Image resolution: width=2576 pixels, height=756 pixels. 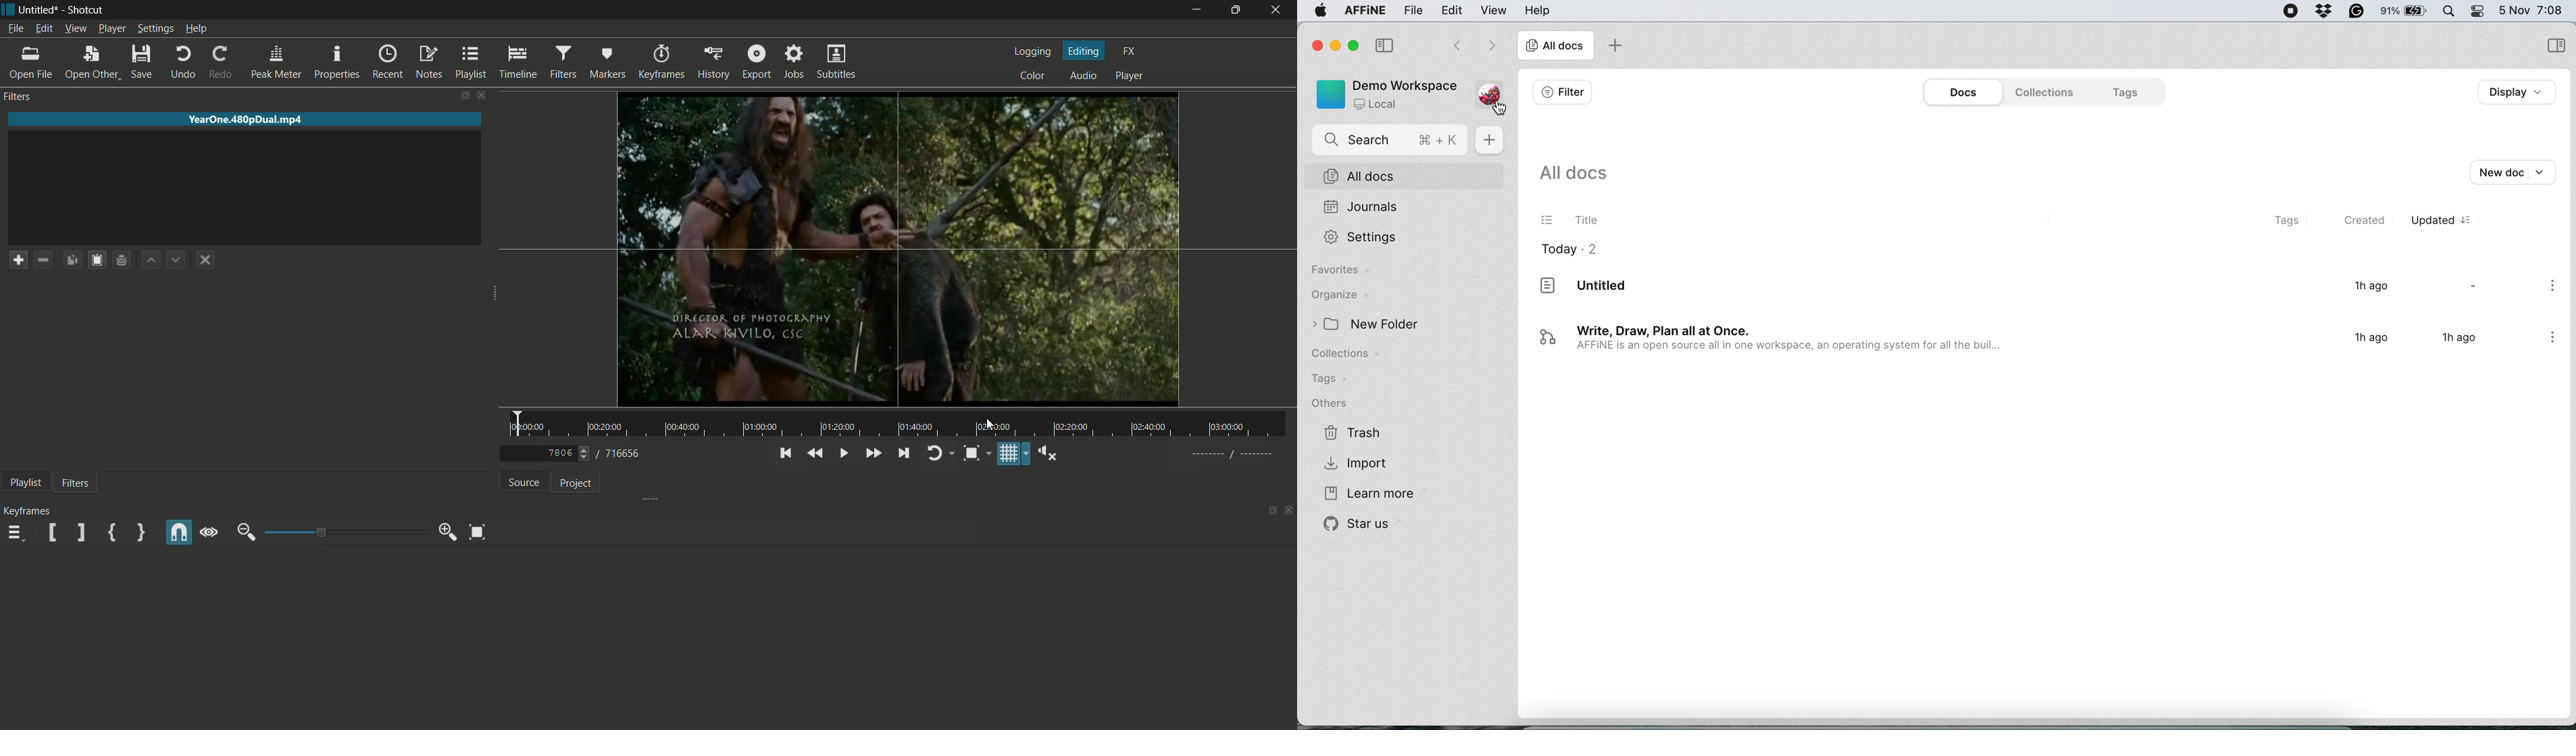 What do you see at coordinates (1087, 51) in the screenshot?
I see `editing` at bounding box center [1087, 51].